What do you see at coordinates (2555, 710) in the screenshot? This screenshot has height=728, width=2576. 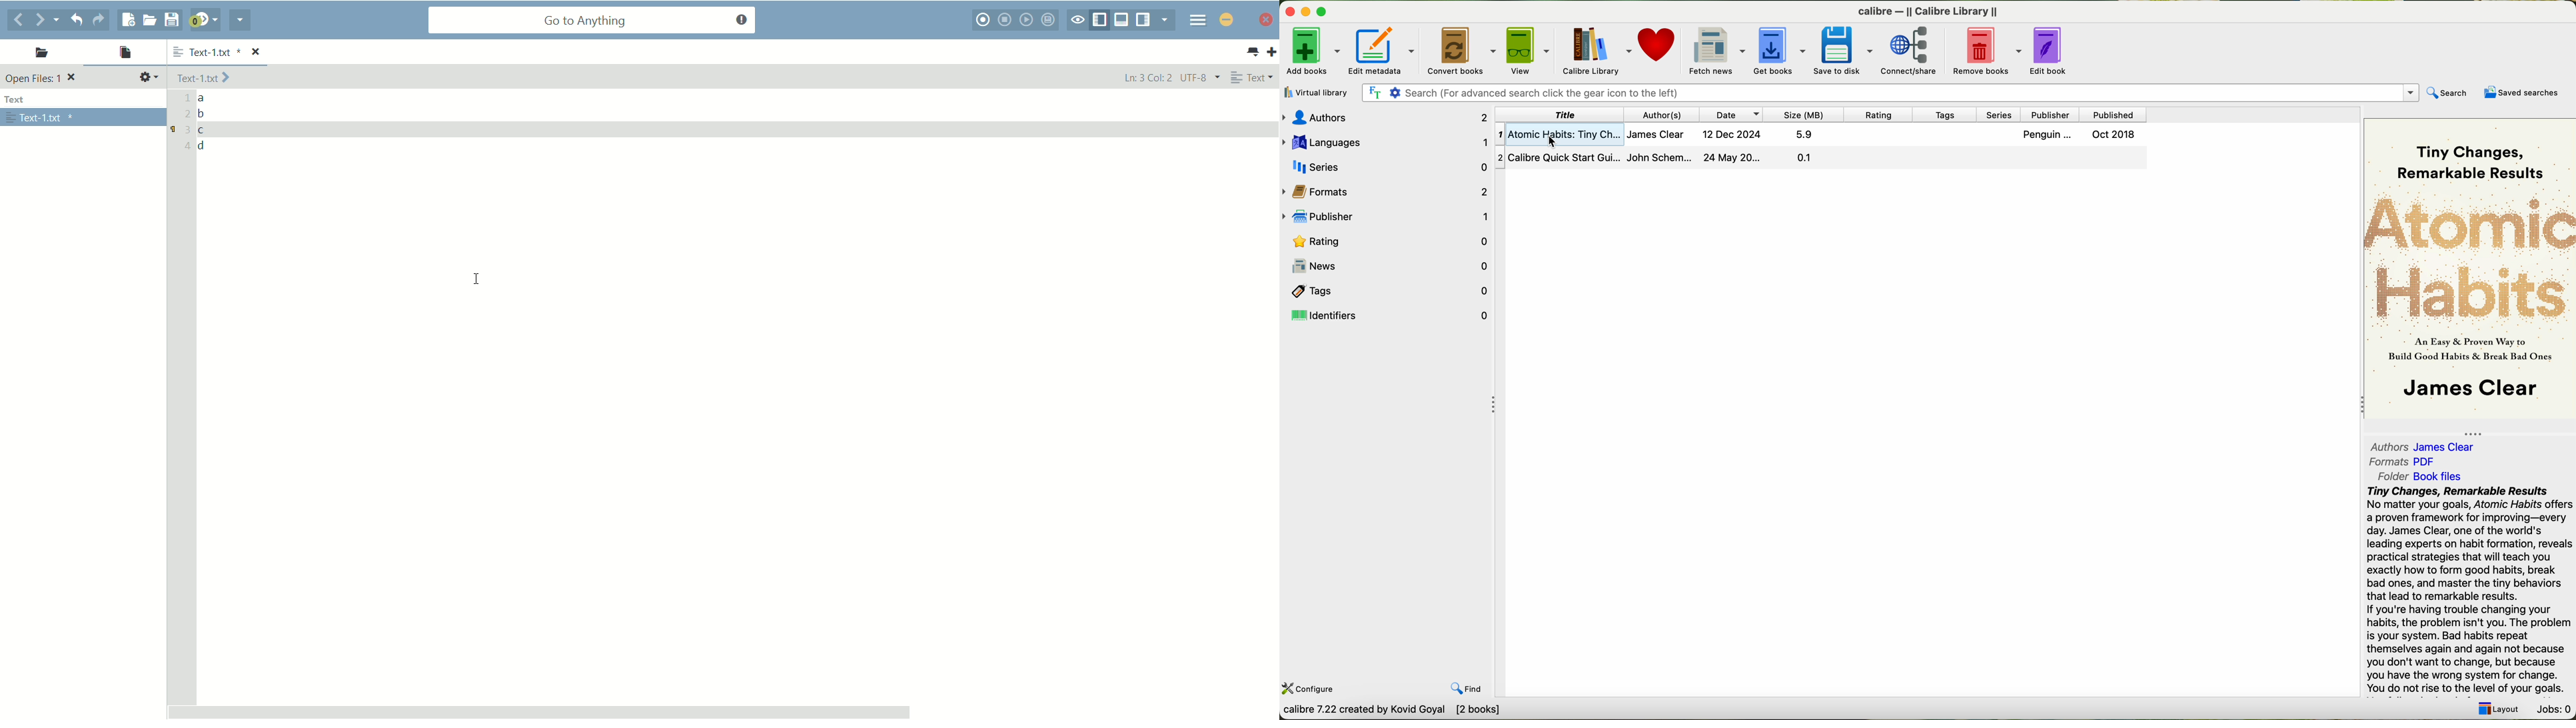 I see `Jobs: 0` at bounding box center [2555, 710].